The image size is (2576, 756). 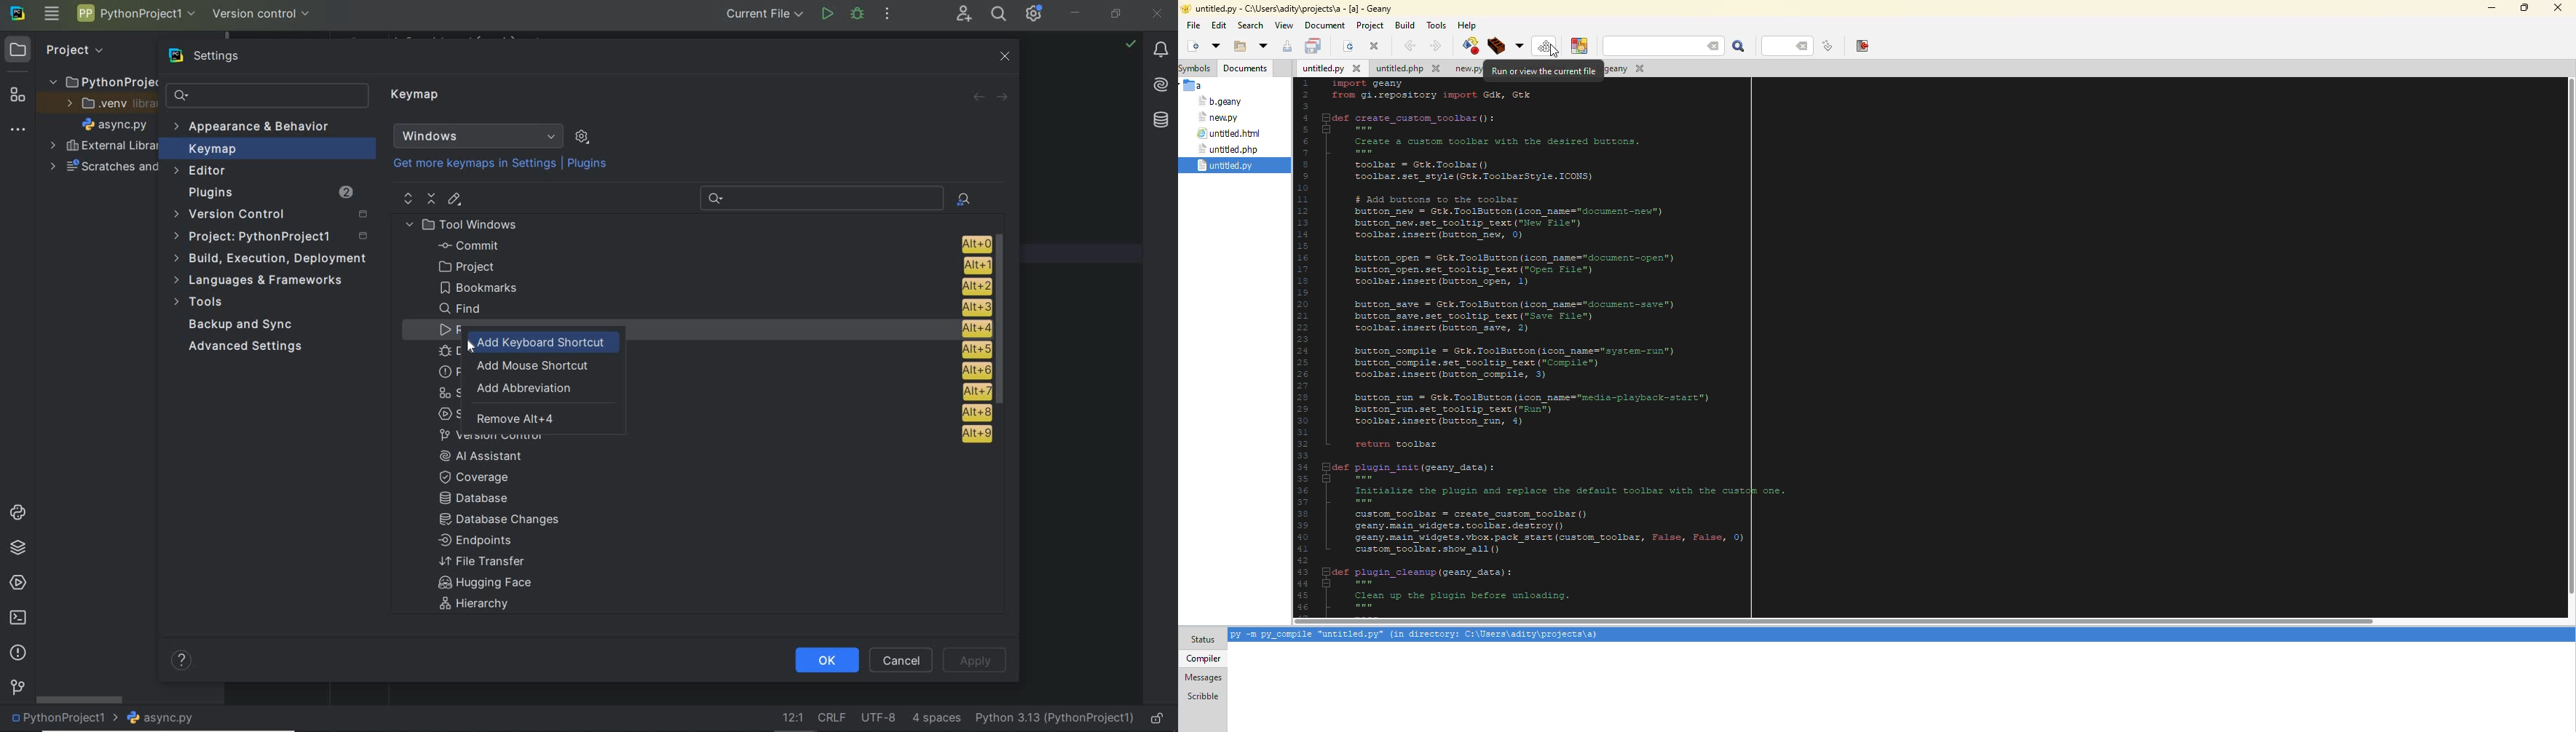 What do you see at coordinates (975, 350) in the screenshot?
I see `alt + 5` at bounding box center [975, 350].